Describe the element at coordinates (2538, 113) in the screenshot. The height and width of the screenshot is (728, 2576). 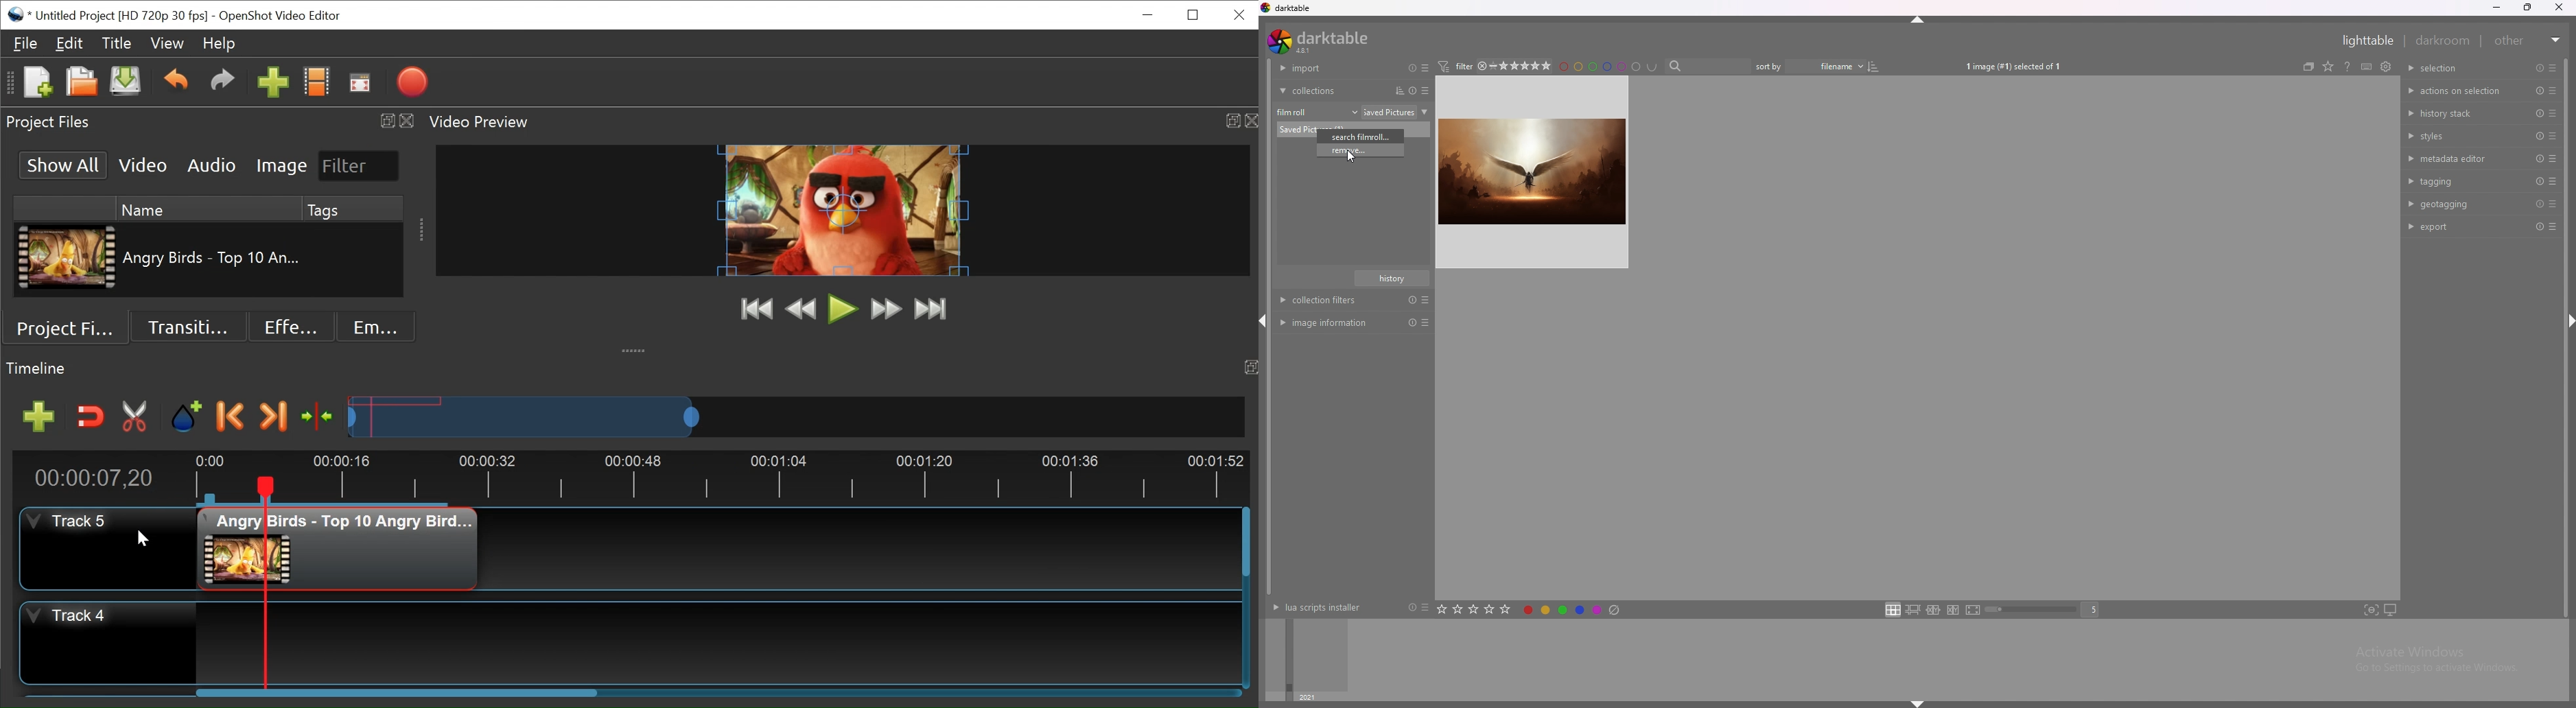
I see `preset` at that location.